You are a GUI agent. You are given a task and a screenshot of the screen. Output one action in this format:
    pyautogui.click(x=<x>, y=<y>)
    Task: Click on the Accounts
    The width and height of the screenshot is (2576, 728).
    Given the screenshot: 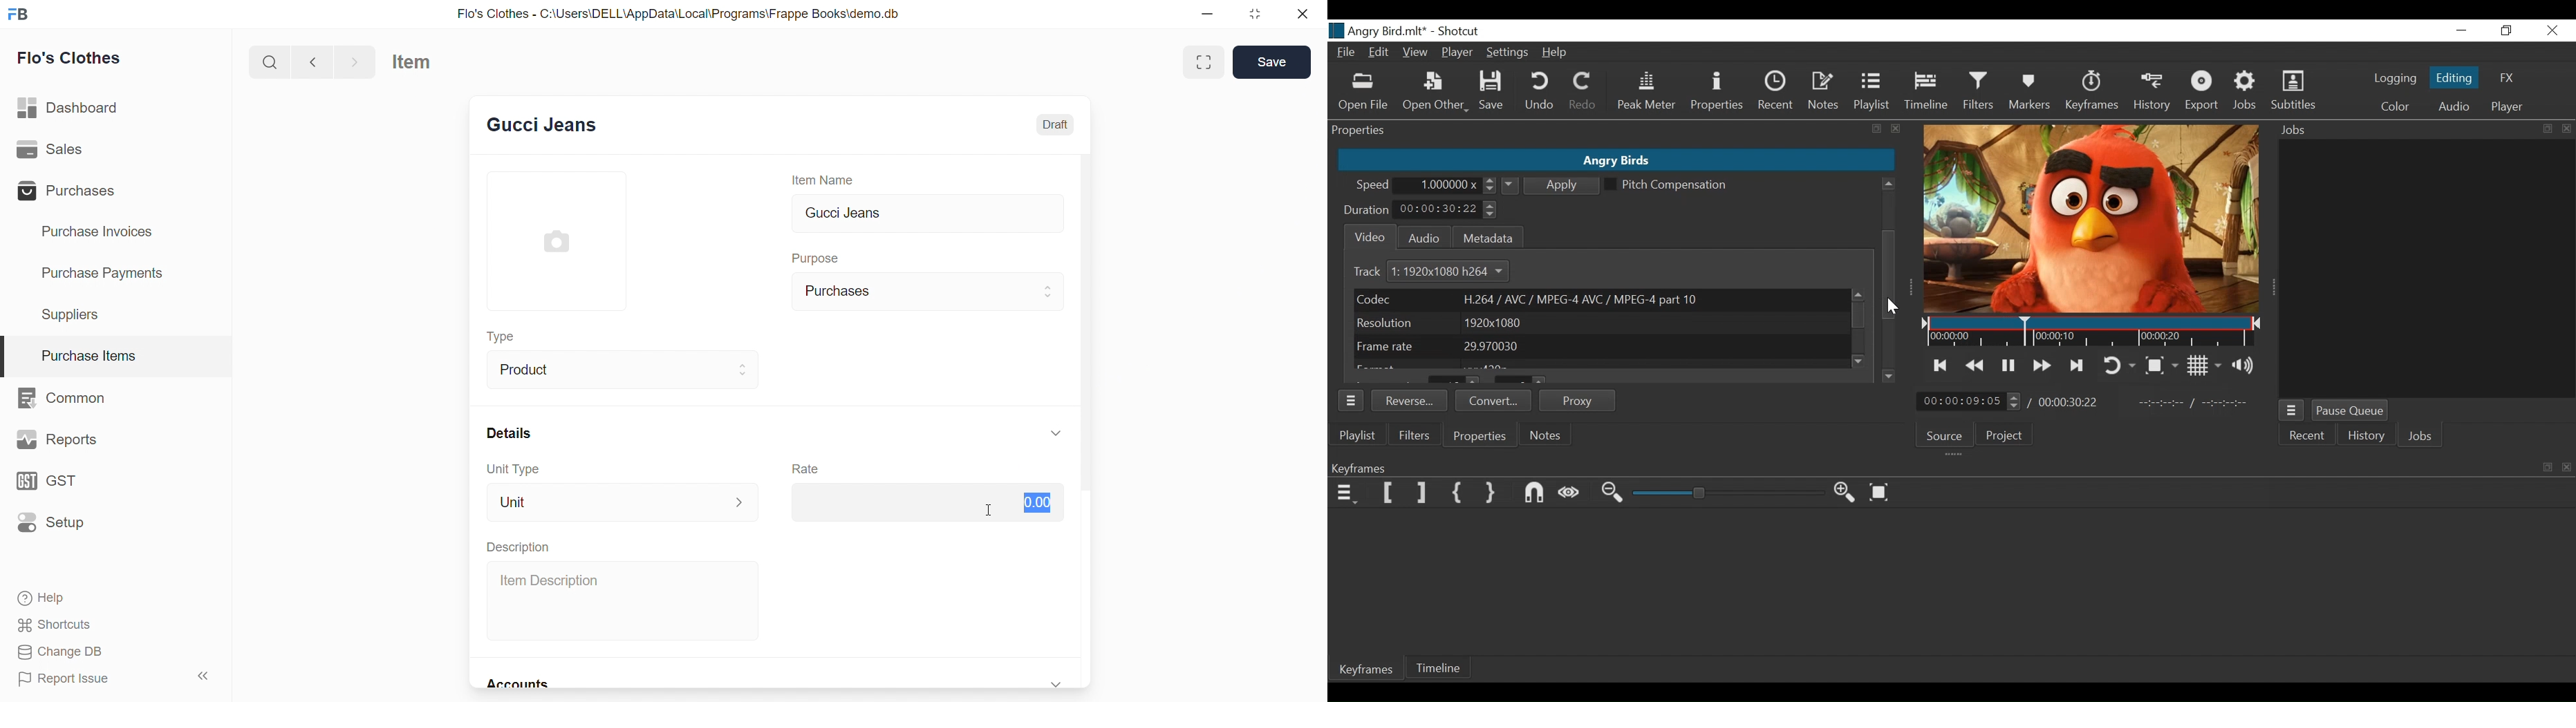 What is the action you would take?
    pyautogui.click(x=522, y=685)
    